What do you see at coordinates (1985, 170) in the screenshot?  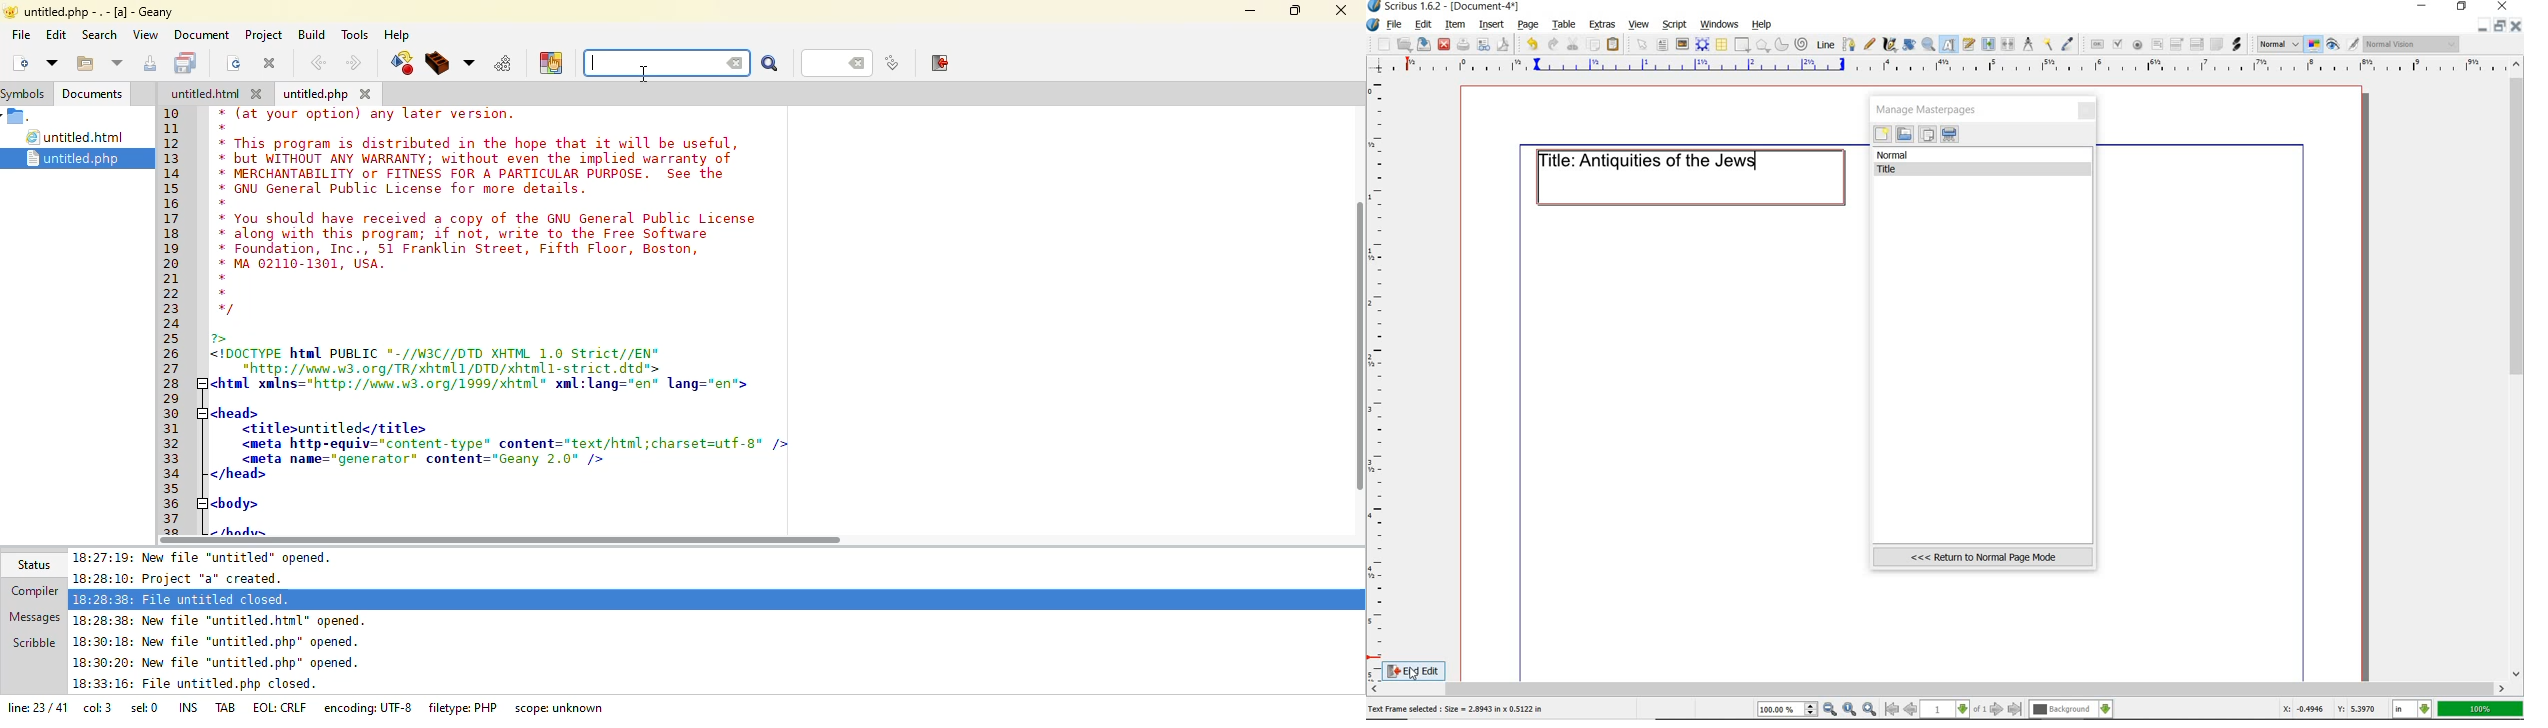 I see `Title` at bounding box center [1985, 170].